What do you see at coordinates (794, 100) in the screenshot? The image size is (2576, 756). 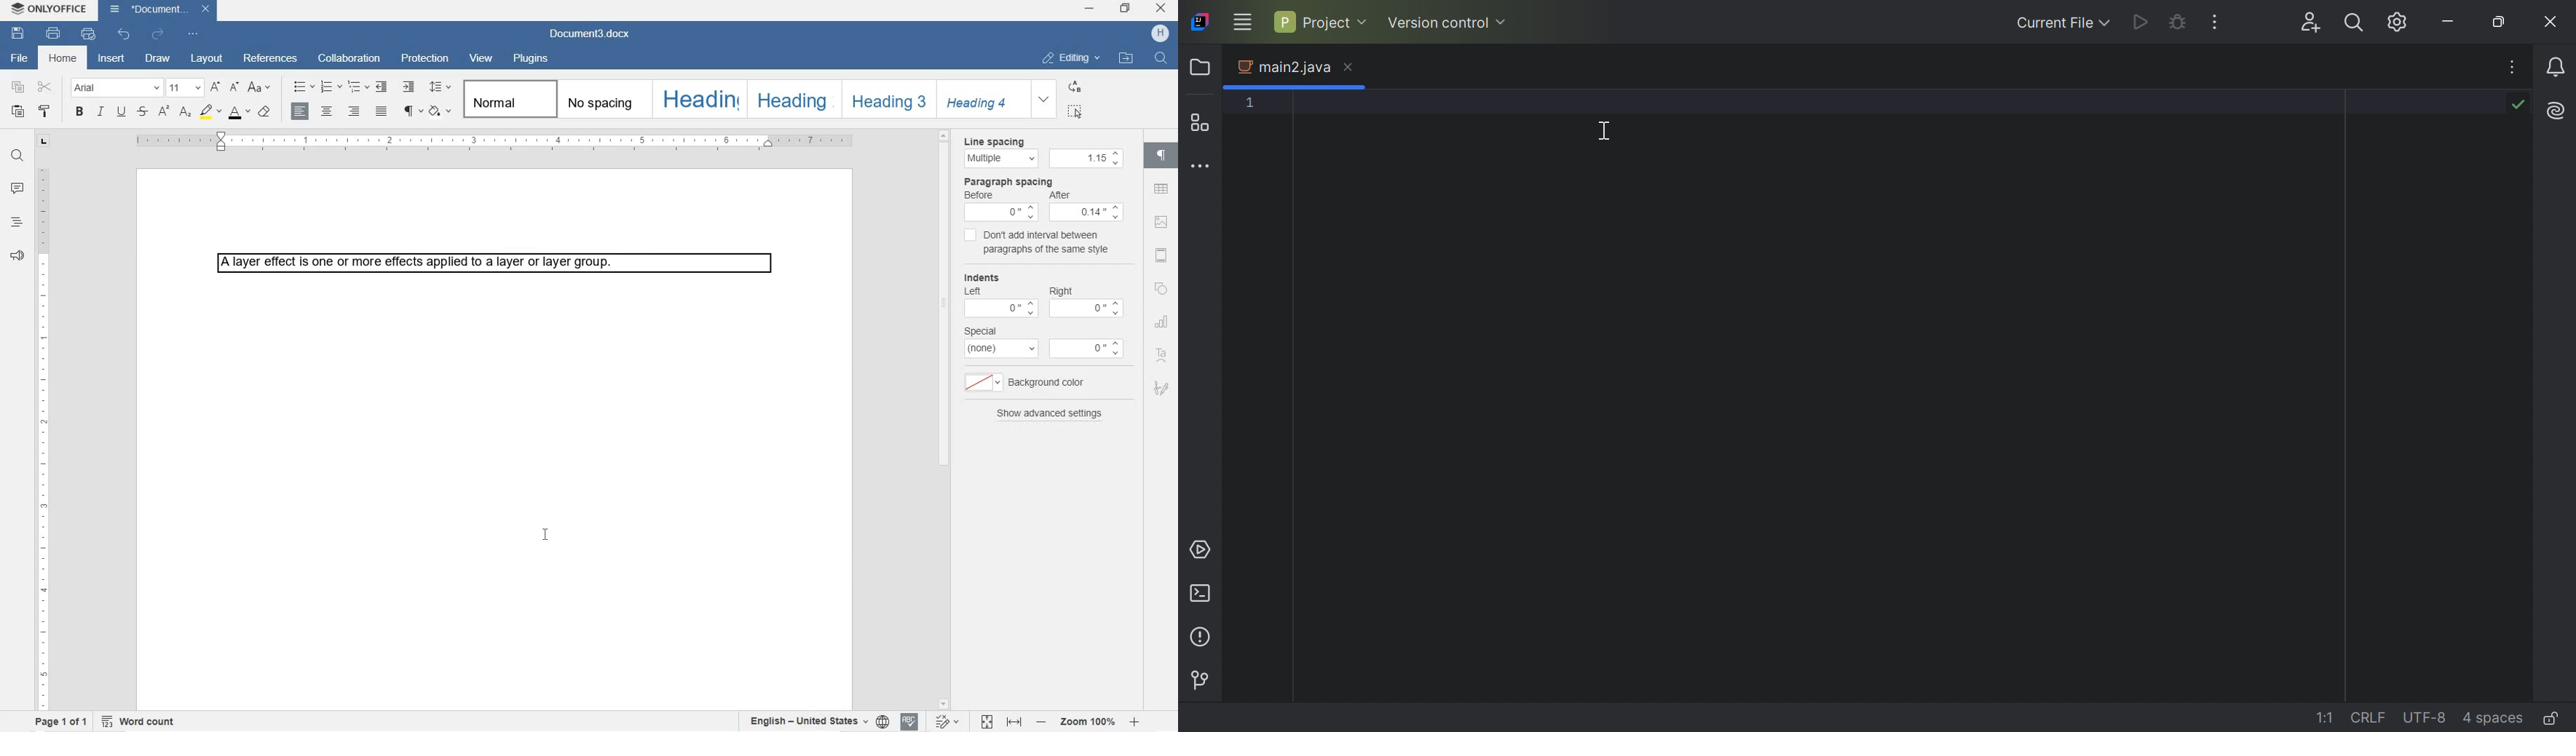 I see `HEADING 2` at bounding box center [794, 100].